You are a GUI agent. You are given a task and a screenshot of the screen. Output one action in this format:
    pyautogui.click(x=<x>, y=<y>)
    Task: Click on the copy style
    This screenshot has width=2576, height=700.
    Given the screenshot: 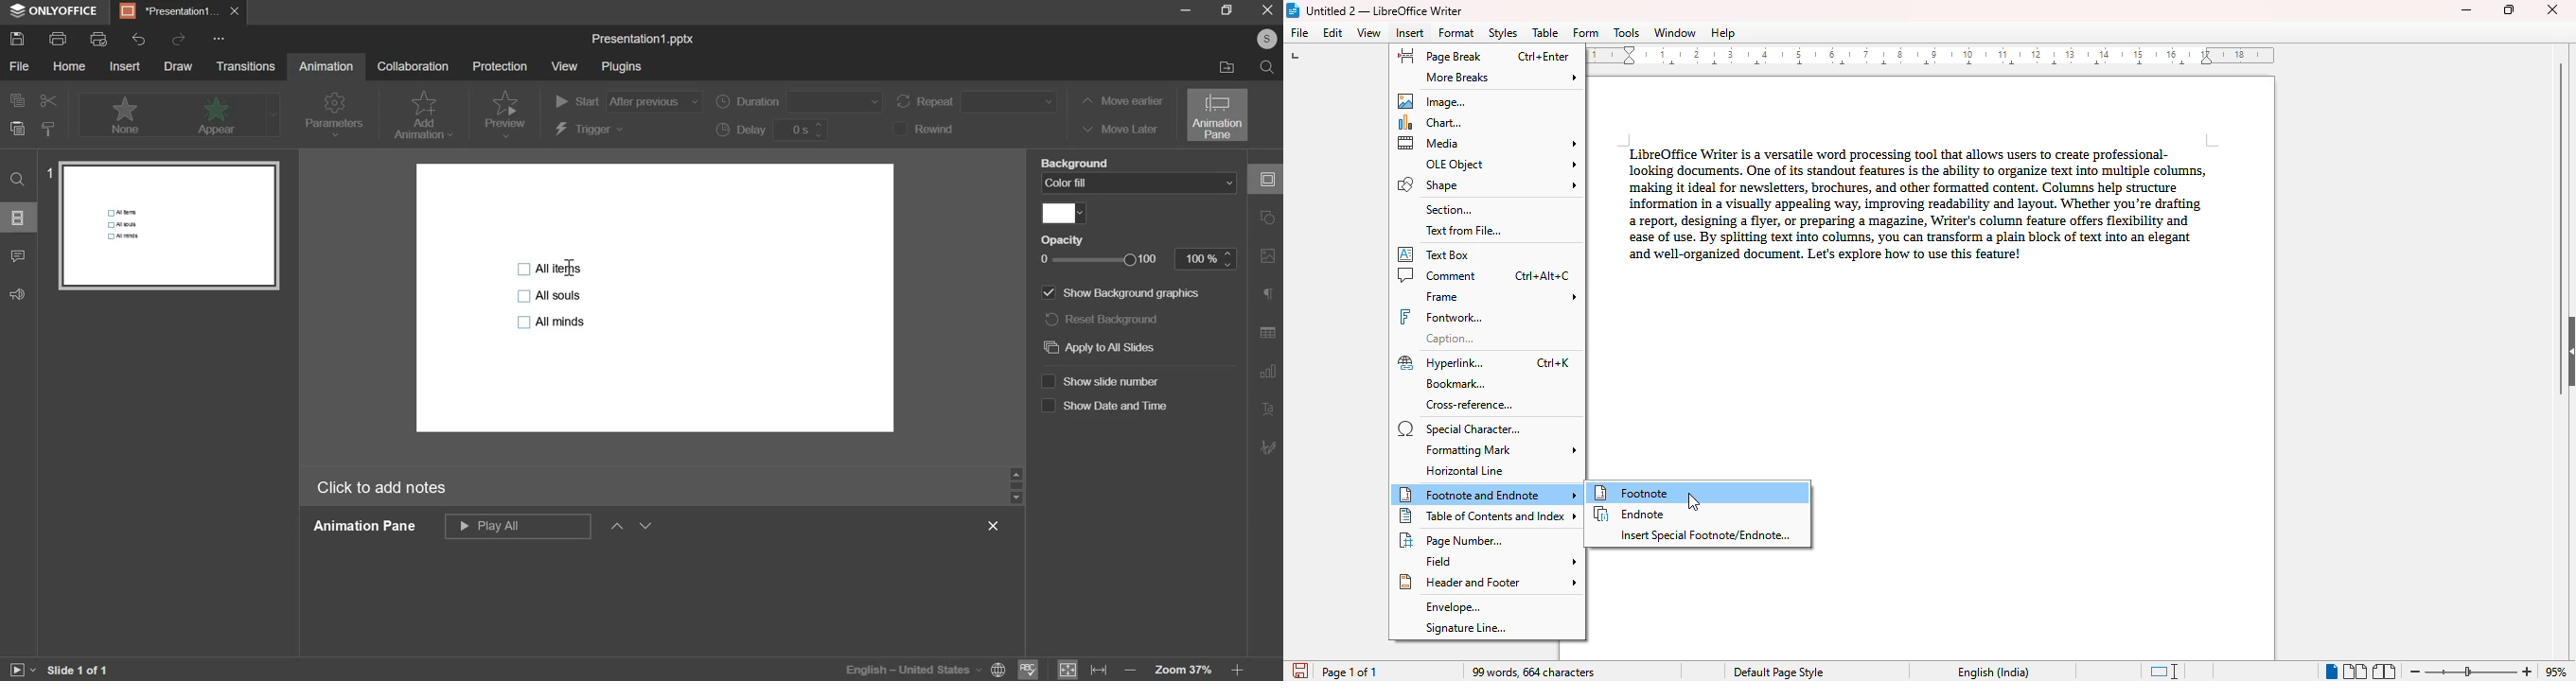 What is the action you would take?
    pyautogui.click(x=50, y=128)
    